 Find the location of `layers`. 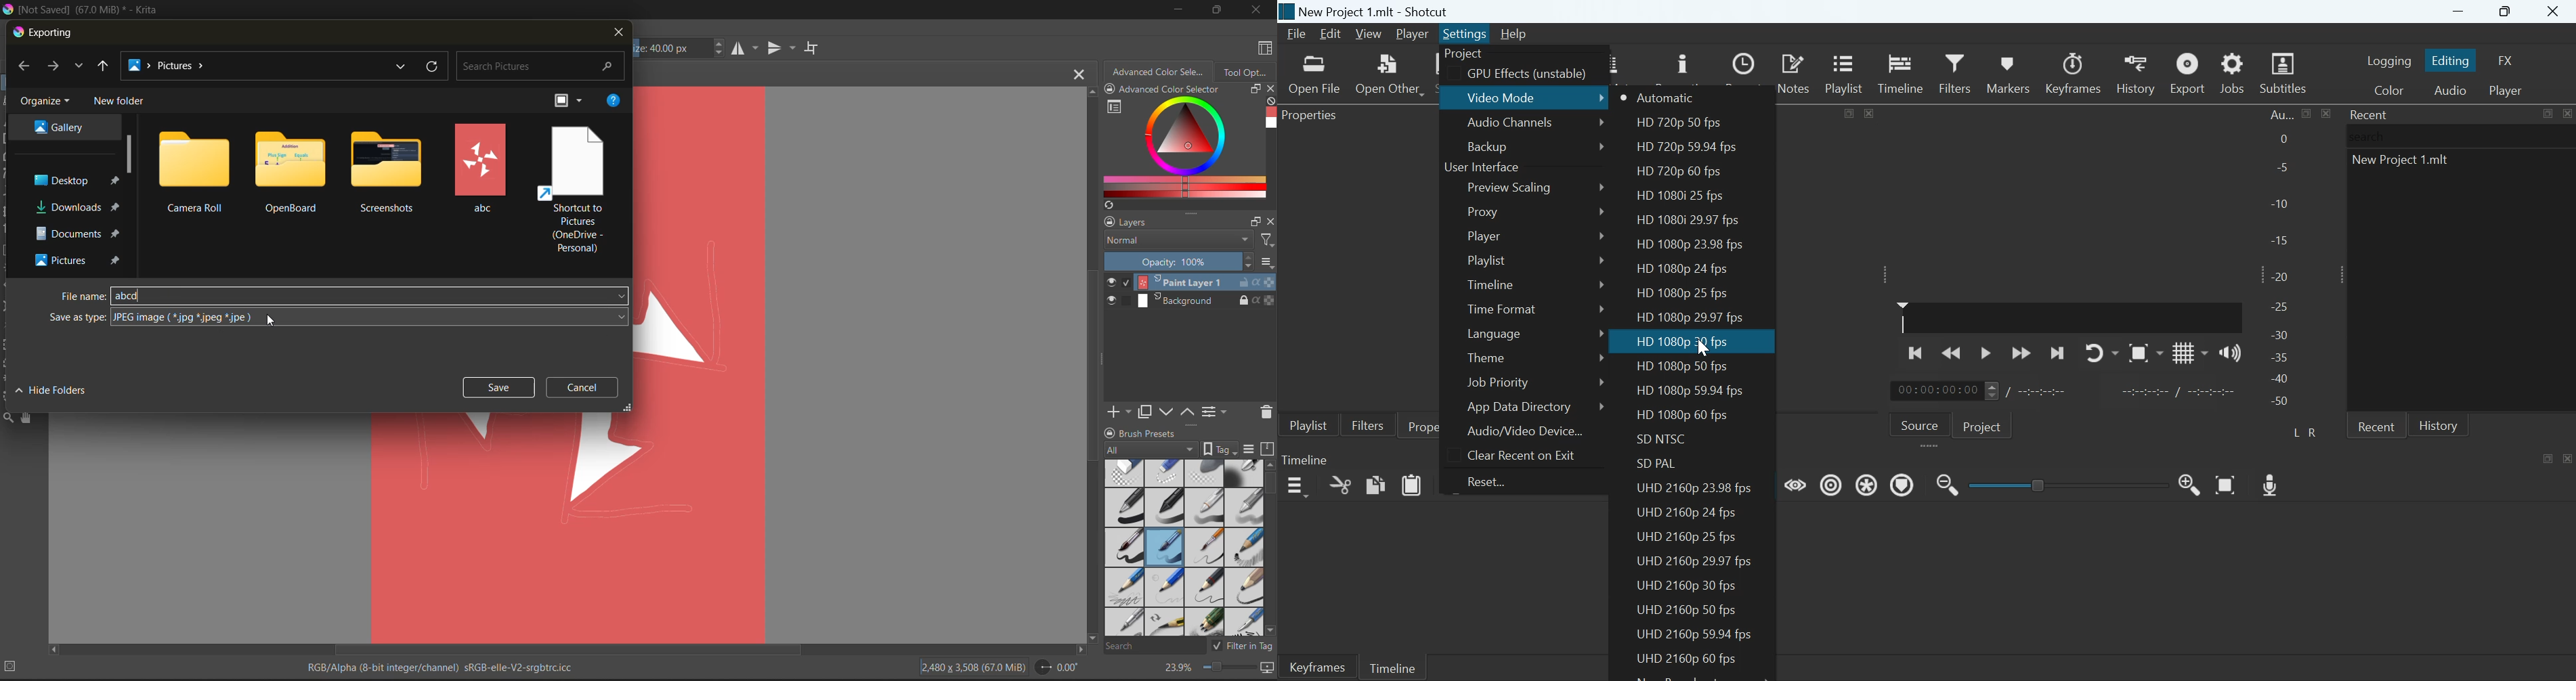

layers is located at coordinates (1172, 223).